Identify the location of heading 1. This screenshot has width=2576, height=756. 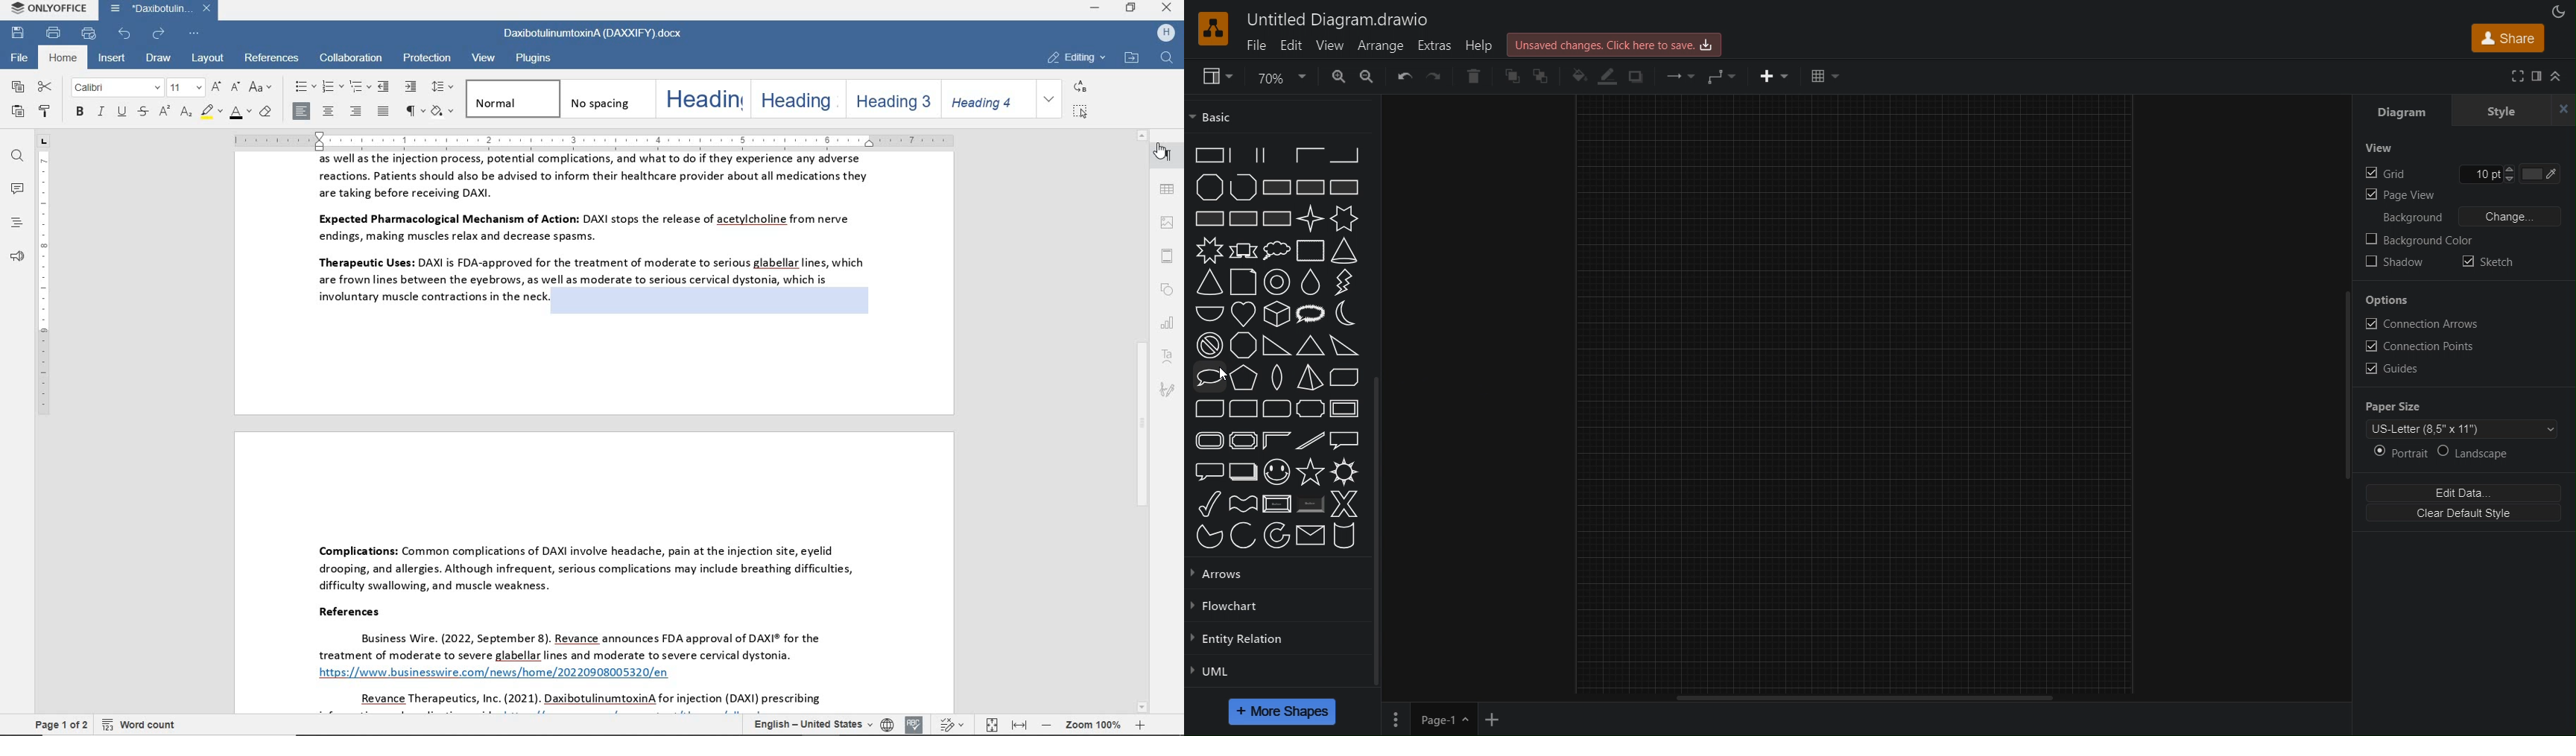
(701, 98).